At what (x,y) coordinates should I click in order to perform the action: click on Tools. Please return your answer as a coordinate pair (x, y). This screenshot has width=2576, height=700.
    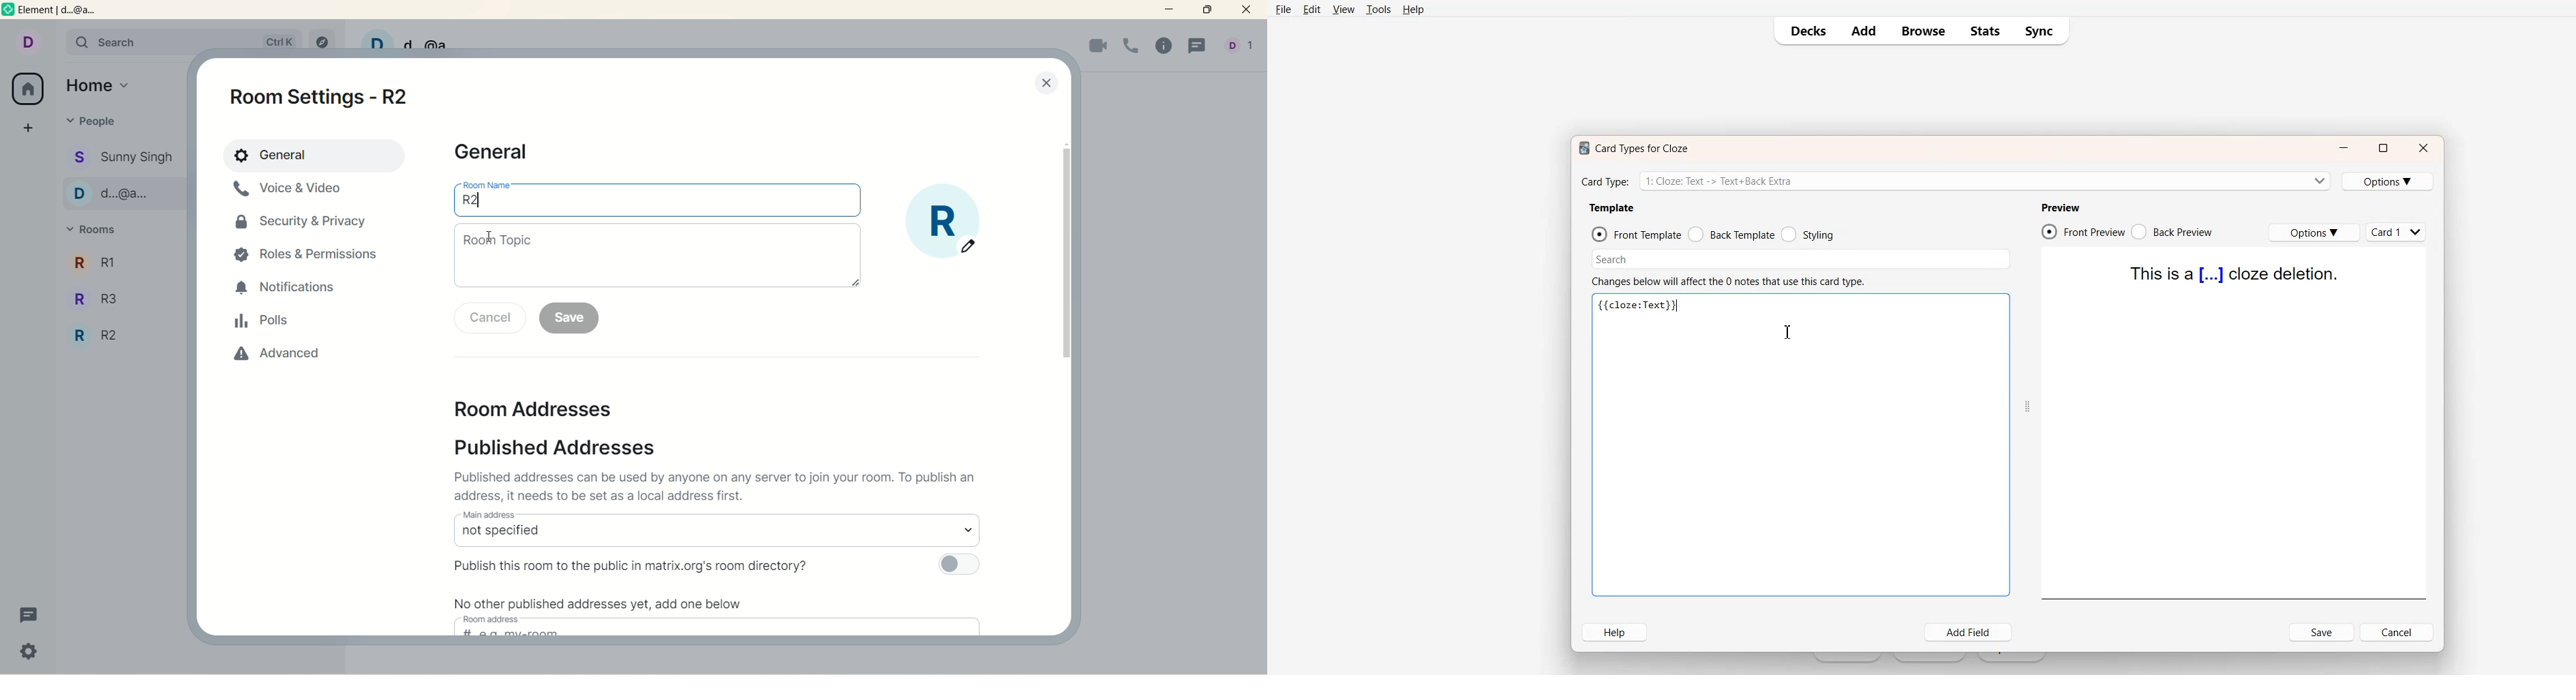
    Looking at the image, I should click on (1378, 10).